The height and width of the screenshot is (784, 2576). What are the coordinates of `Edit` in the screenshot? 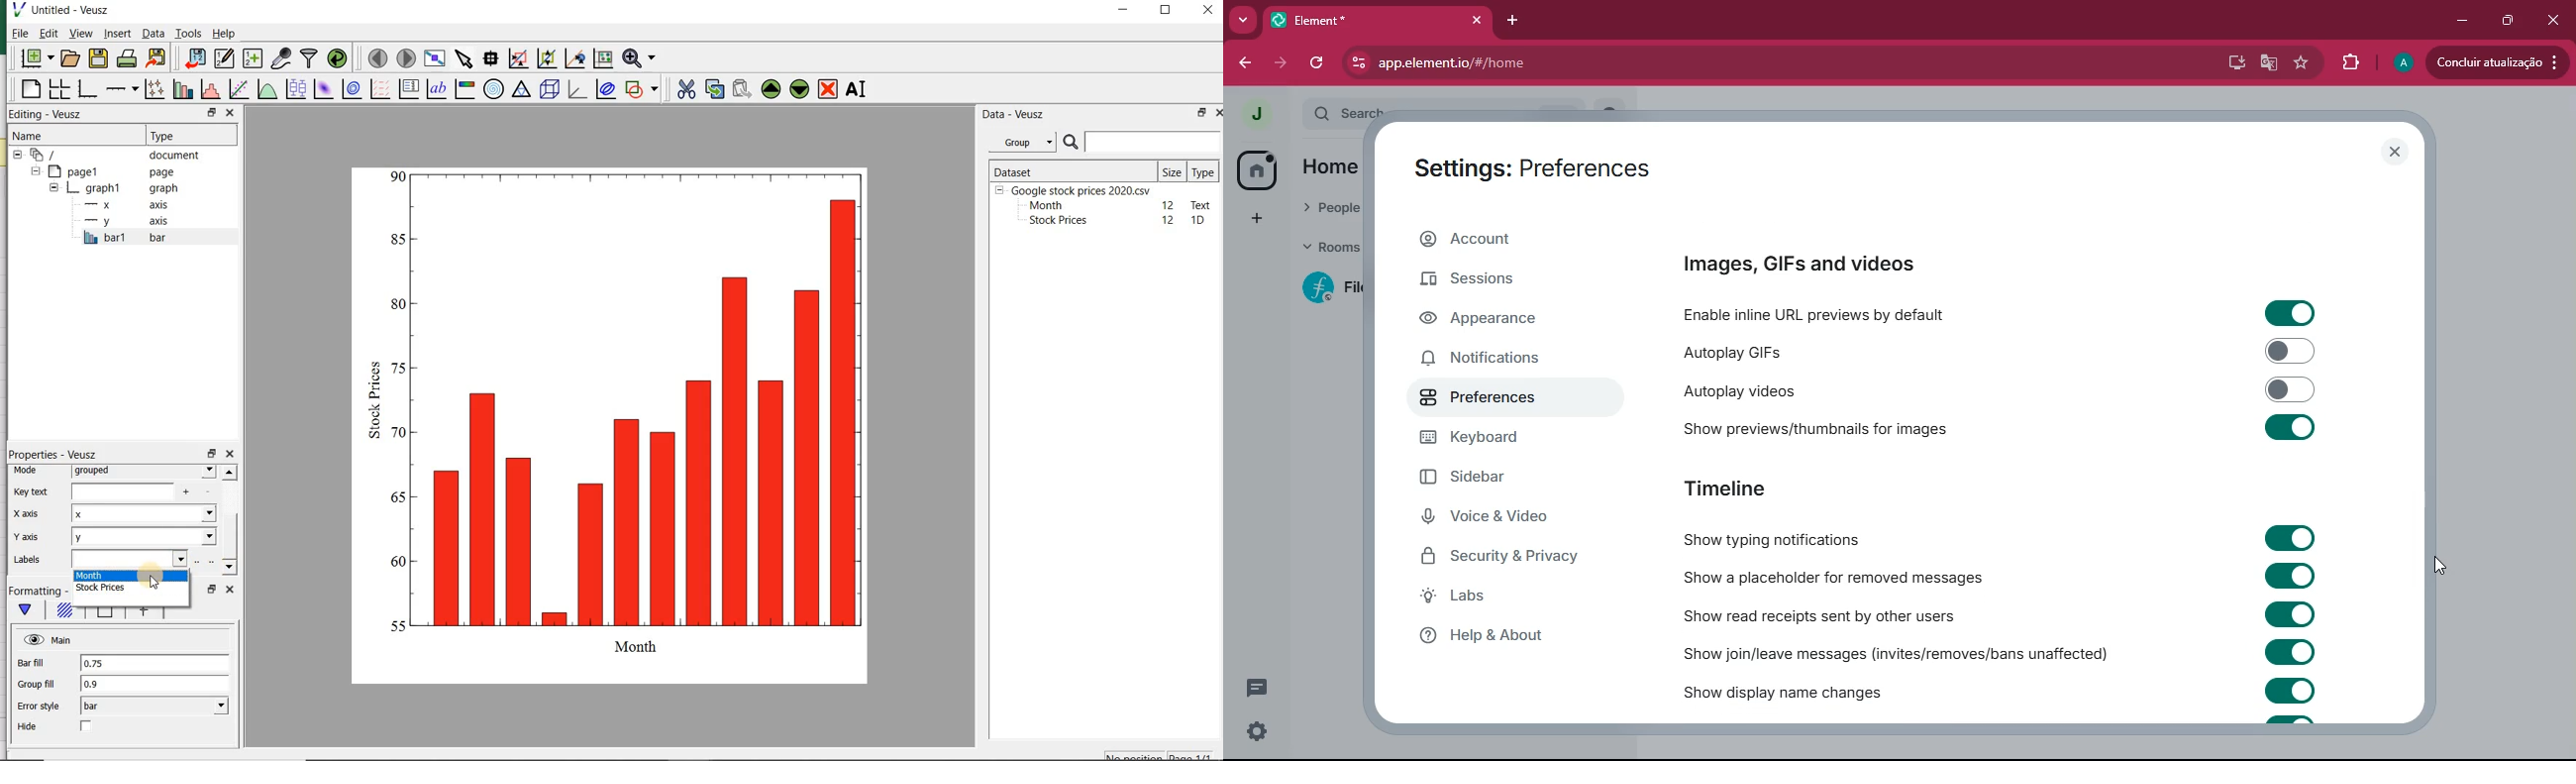 It's located at (47, 33).